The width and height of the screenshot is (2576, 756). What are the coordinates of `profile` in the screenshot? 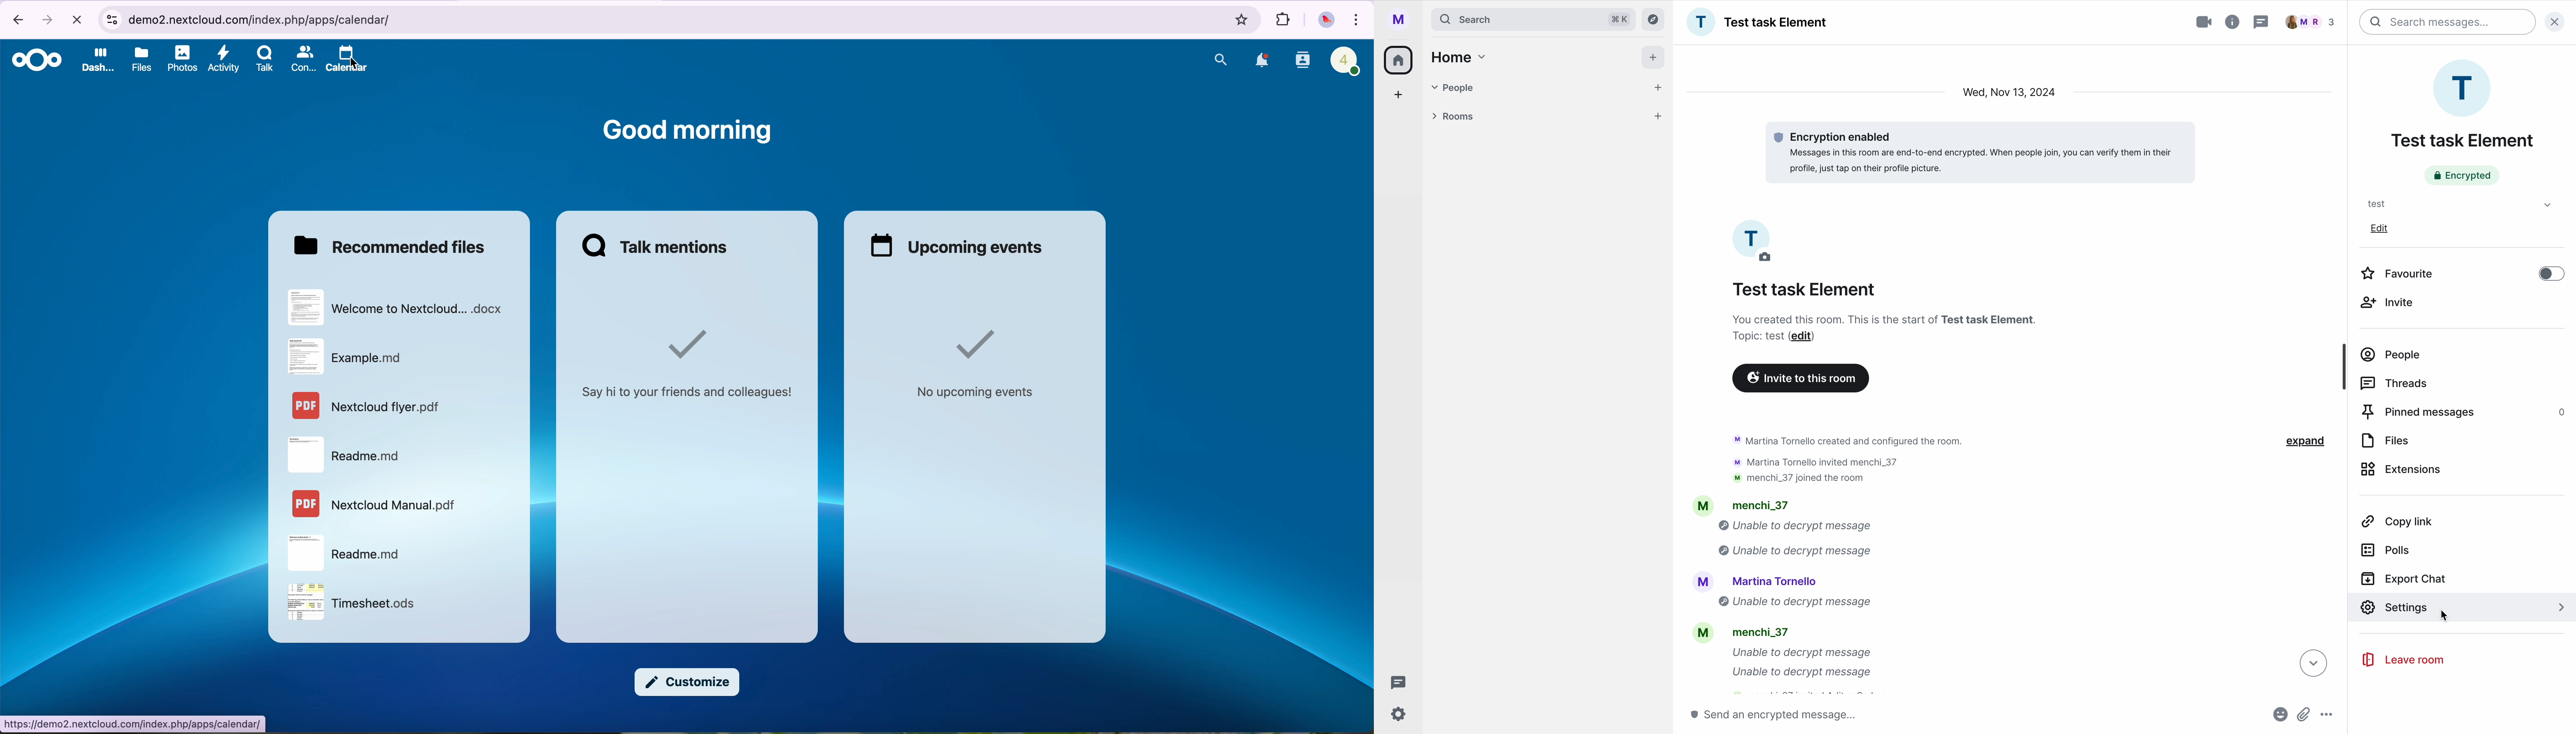 It's located at (1396, 18).